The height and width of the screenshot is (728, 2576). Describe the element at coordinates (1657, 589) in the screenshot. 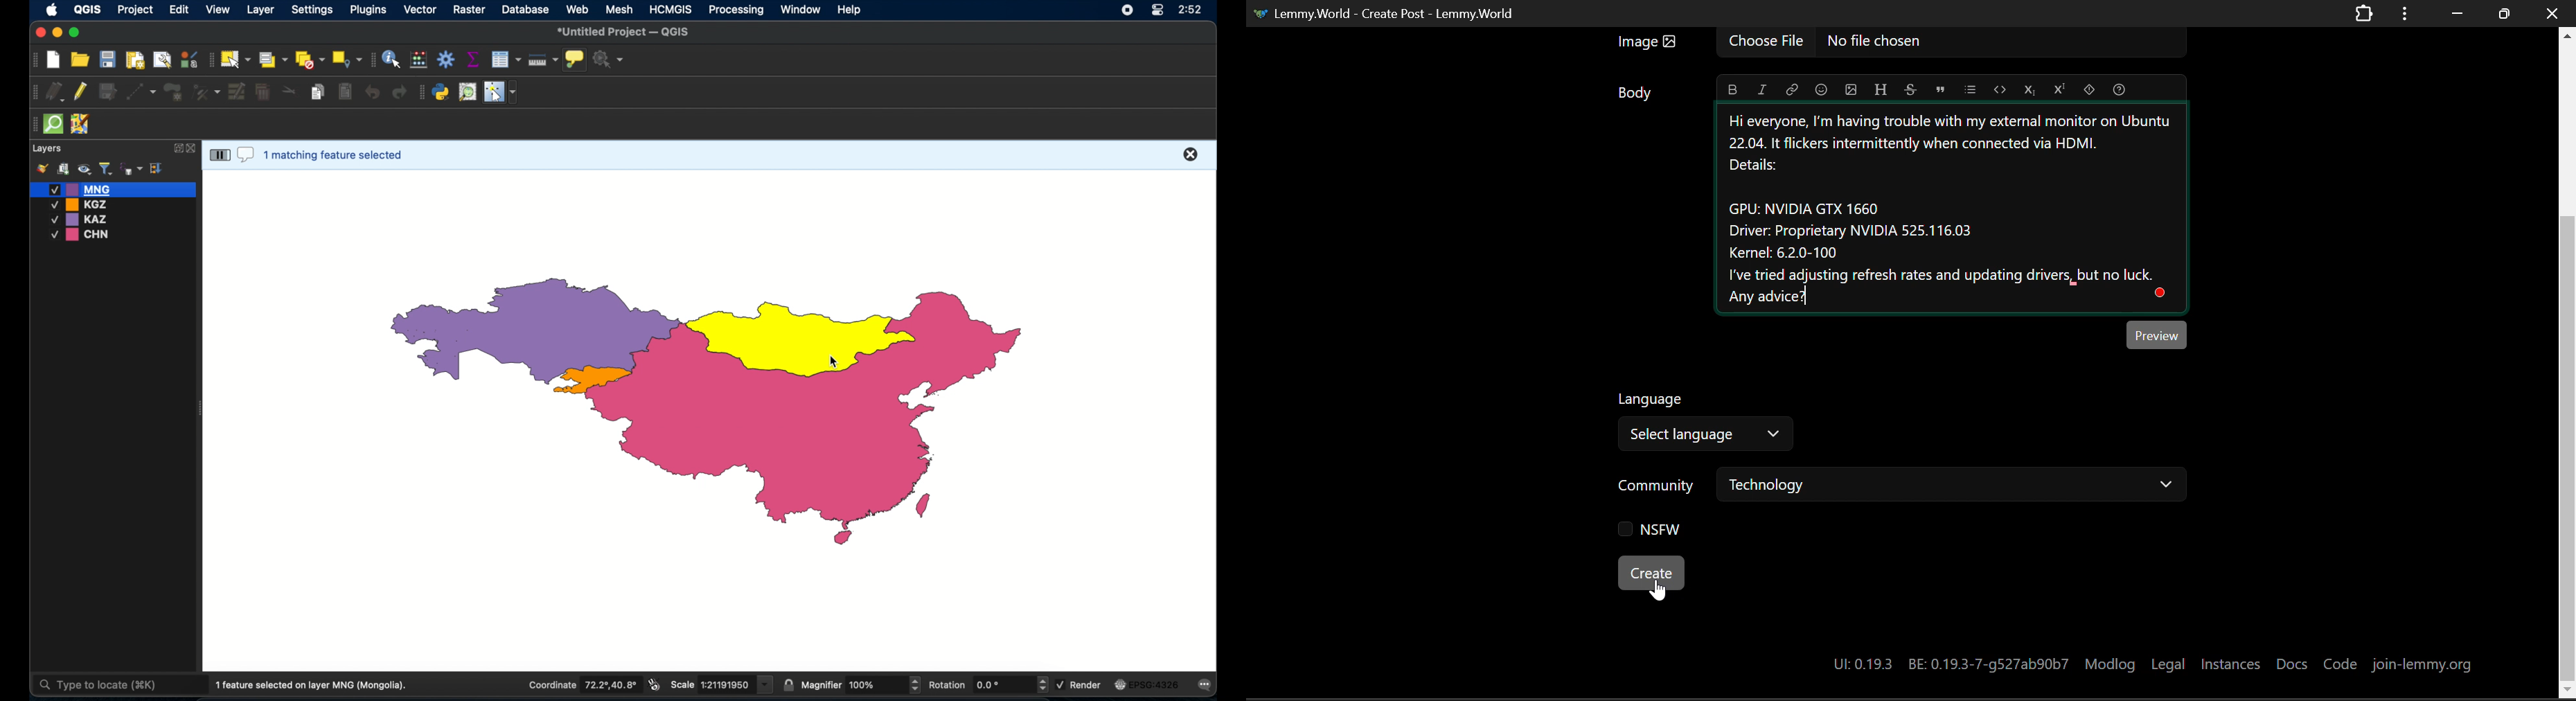

I see `Cursor on Create Post Button` at that location.